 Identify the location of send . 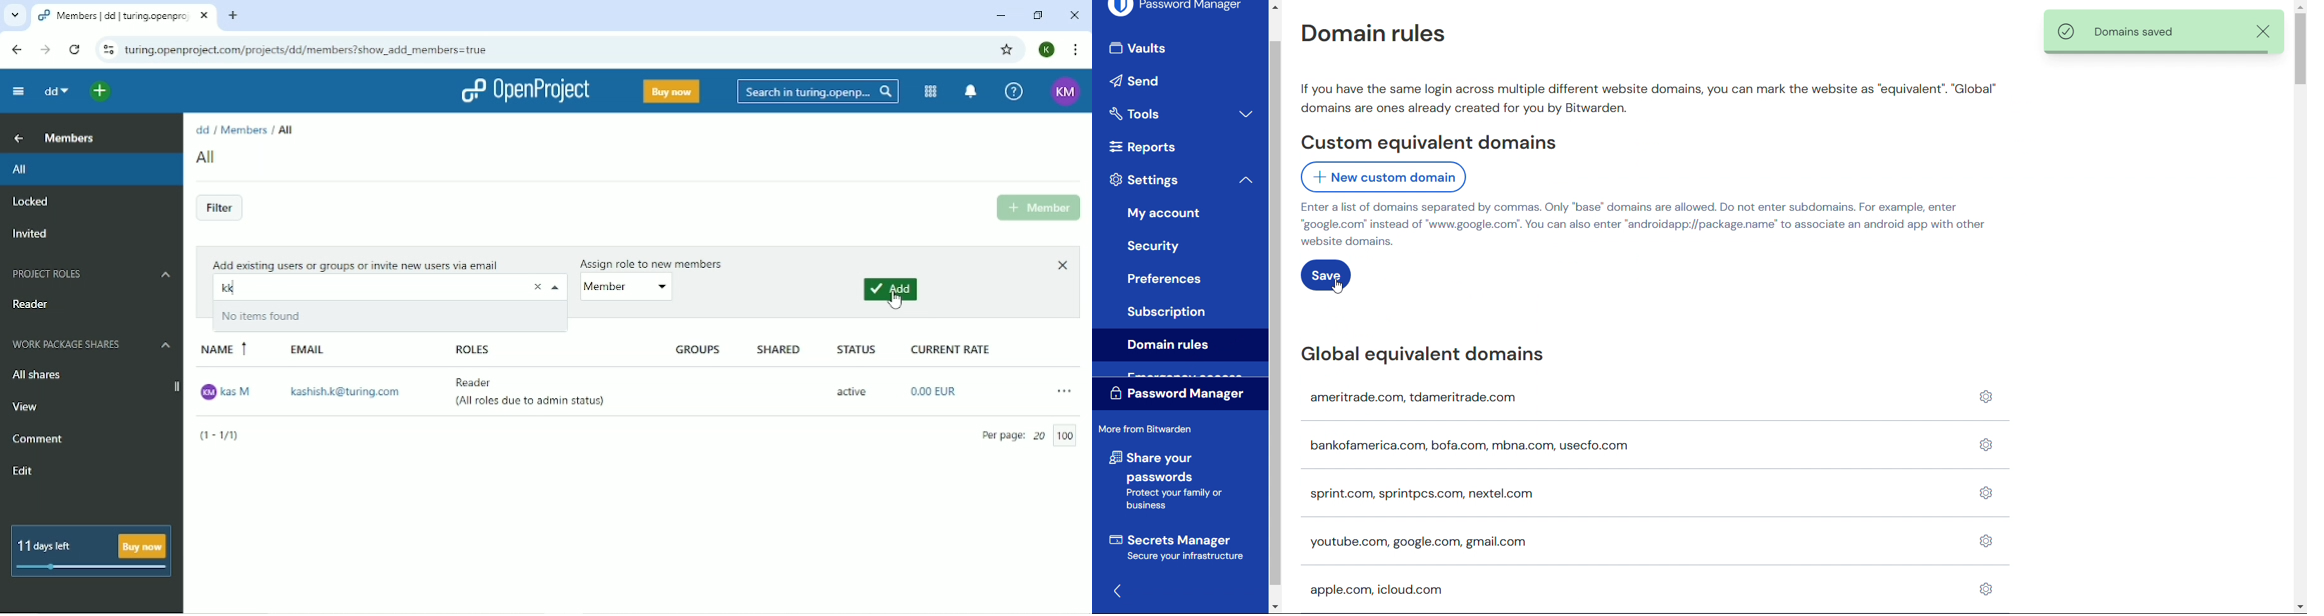
(1173, 80).